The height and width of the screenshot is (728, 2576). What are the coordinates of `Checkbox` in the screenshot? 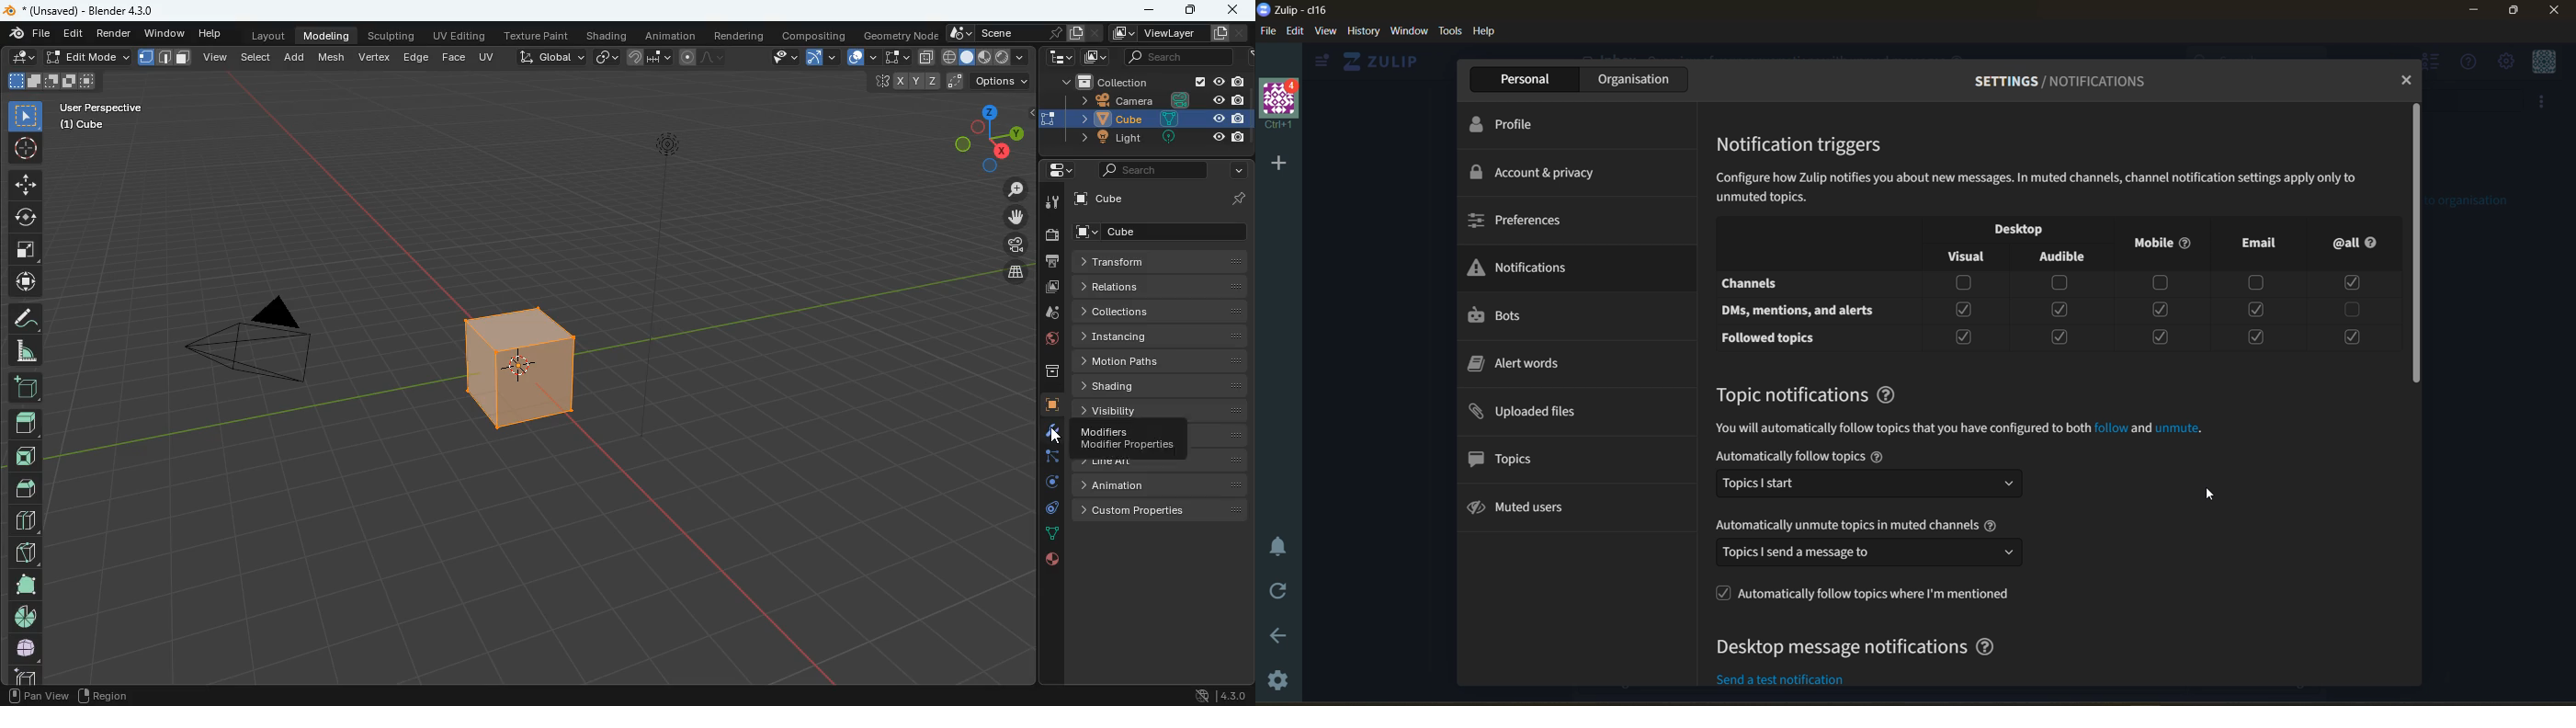 It's located at (2161, 339).